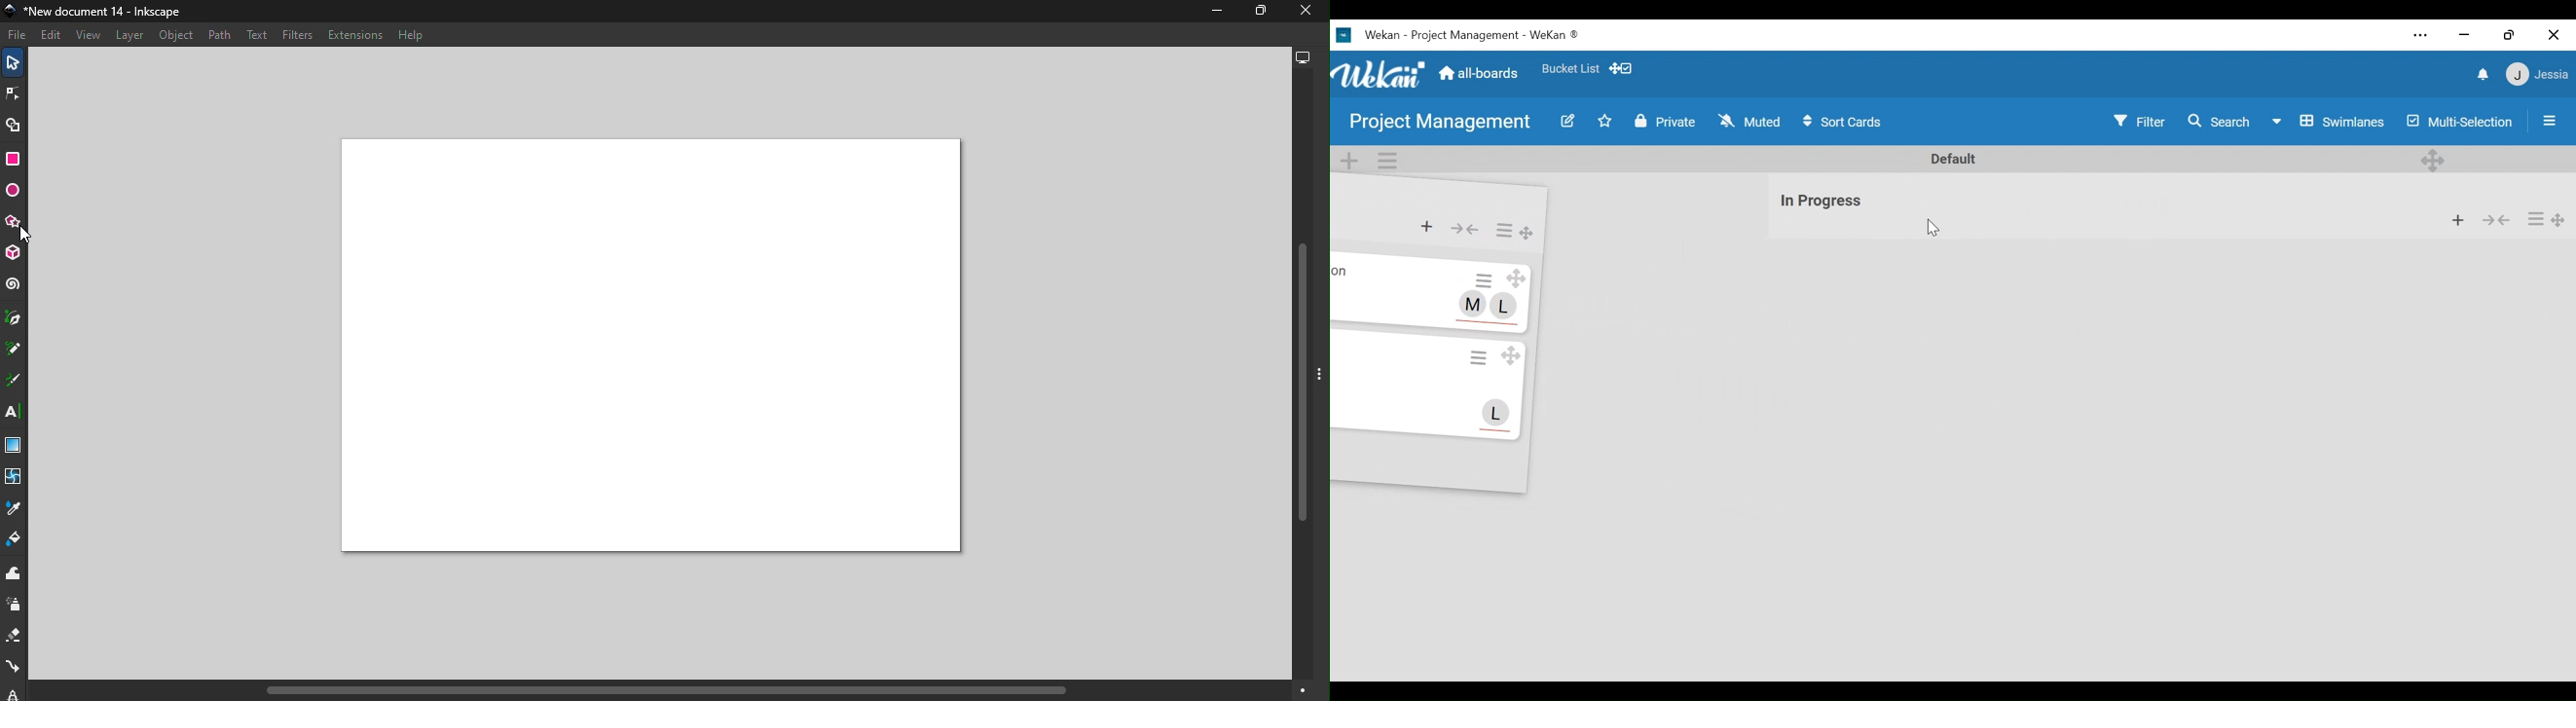  Describe the element at coordinates (2139, 121) in the screenshot. I see `Filter` at that location.